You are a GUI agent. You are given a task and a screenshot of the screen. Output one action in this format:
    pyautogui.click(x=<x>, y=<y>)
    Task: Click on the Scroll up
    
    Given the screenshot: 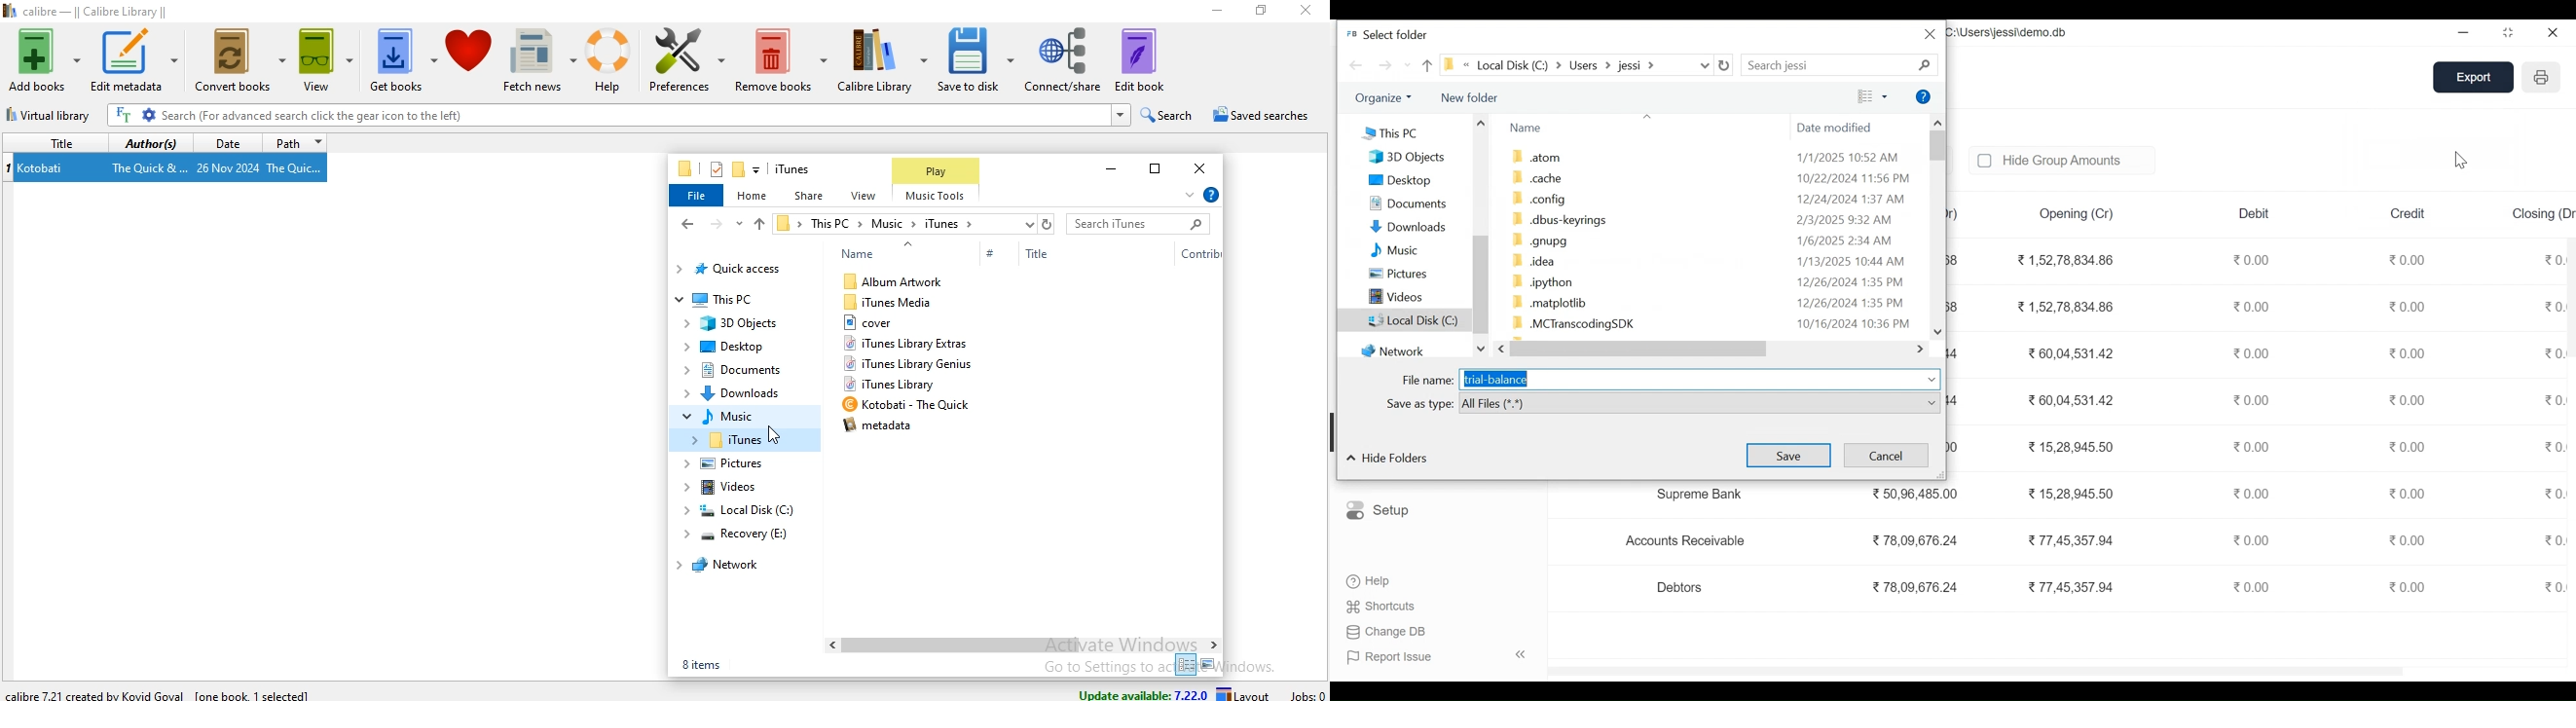 What is the action you would take?
    pyautogui.click(x=1937, y=122)
    